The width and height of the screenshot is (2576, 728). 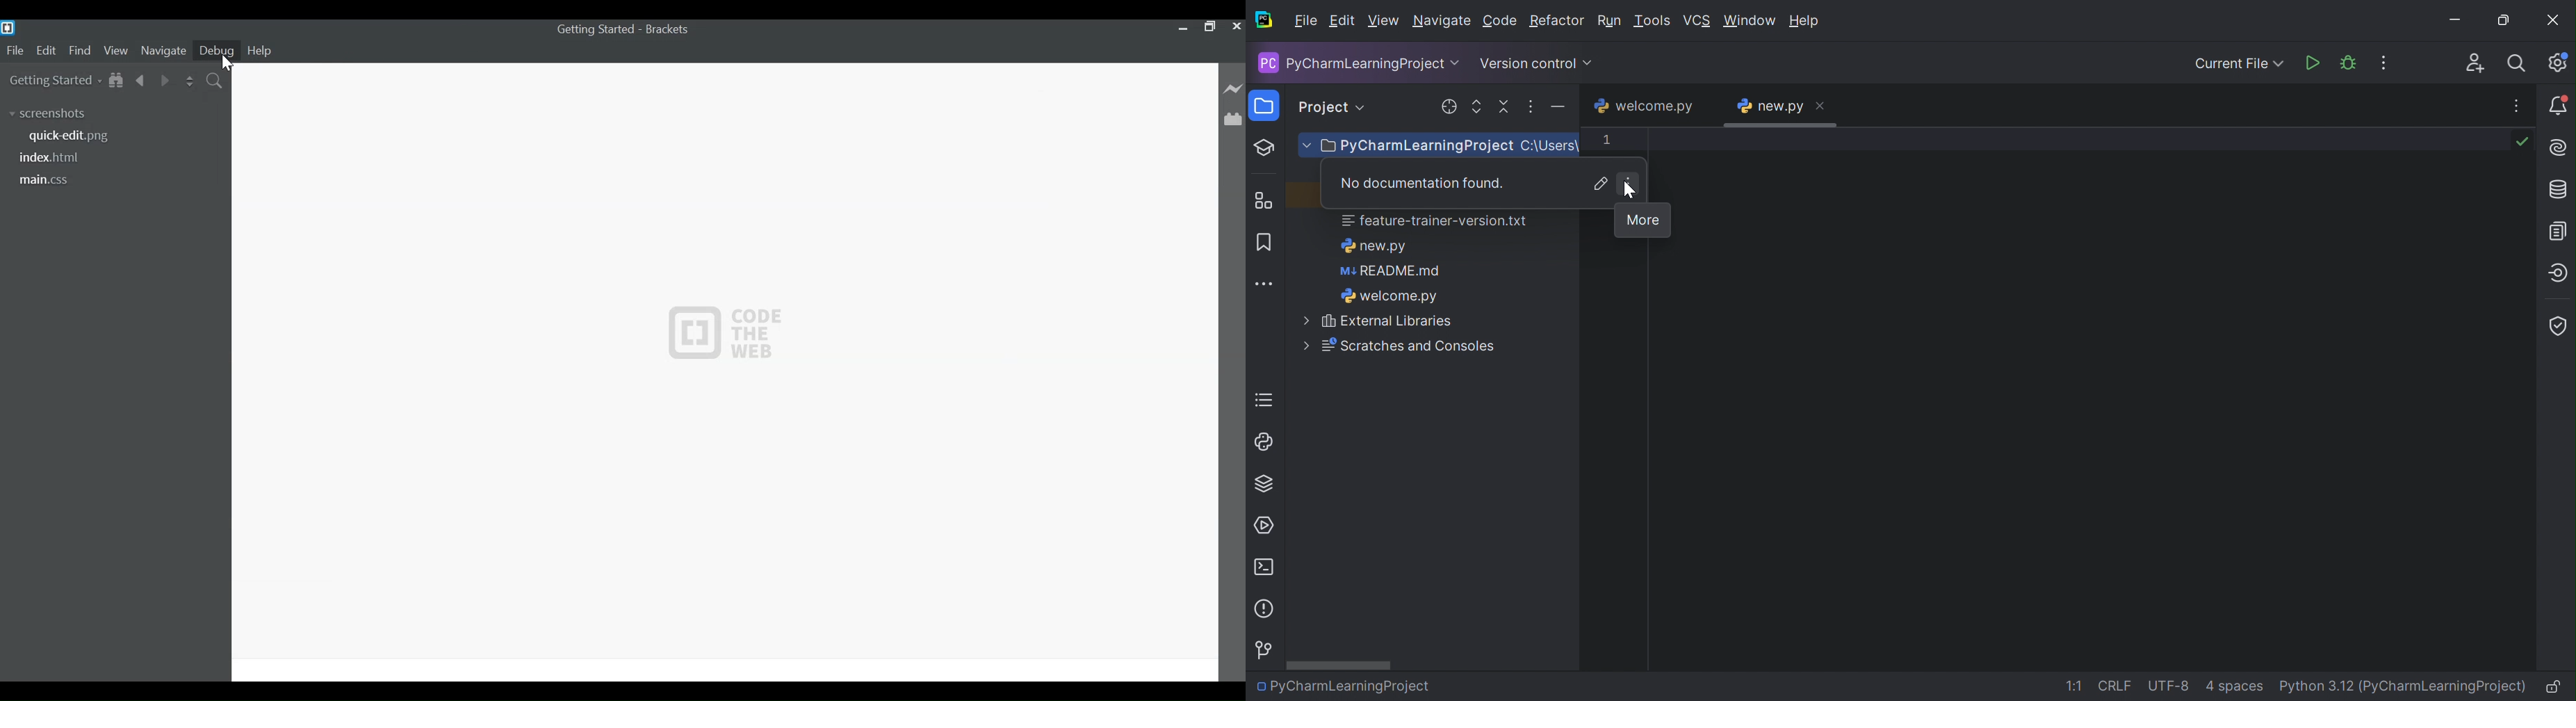 I want to click on welcome.py, so click(x=1642, y=106).